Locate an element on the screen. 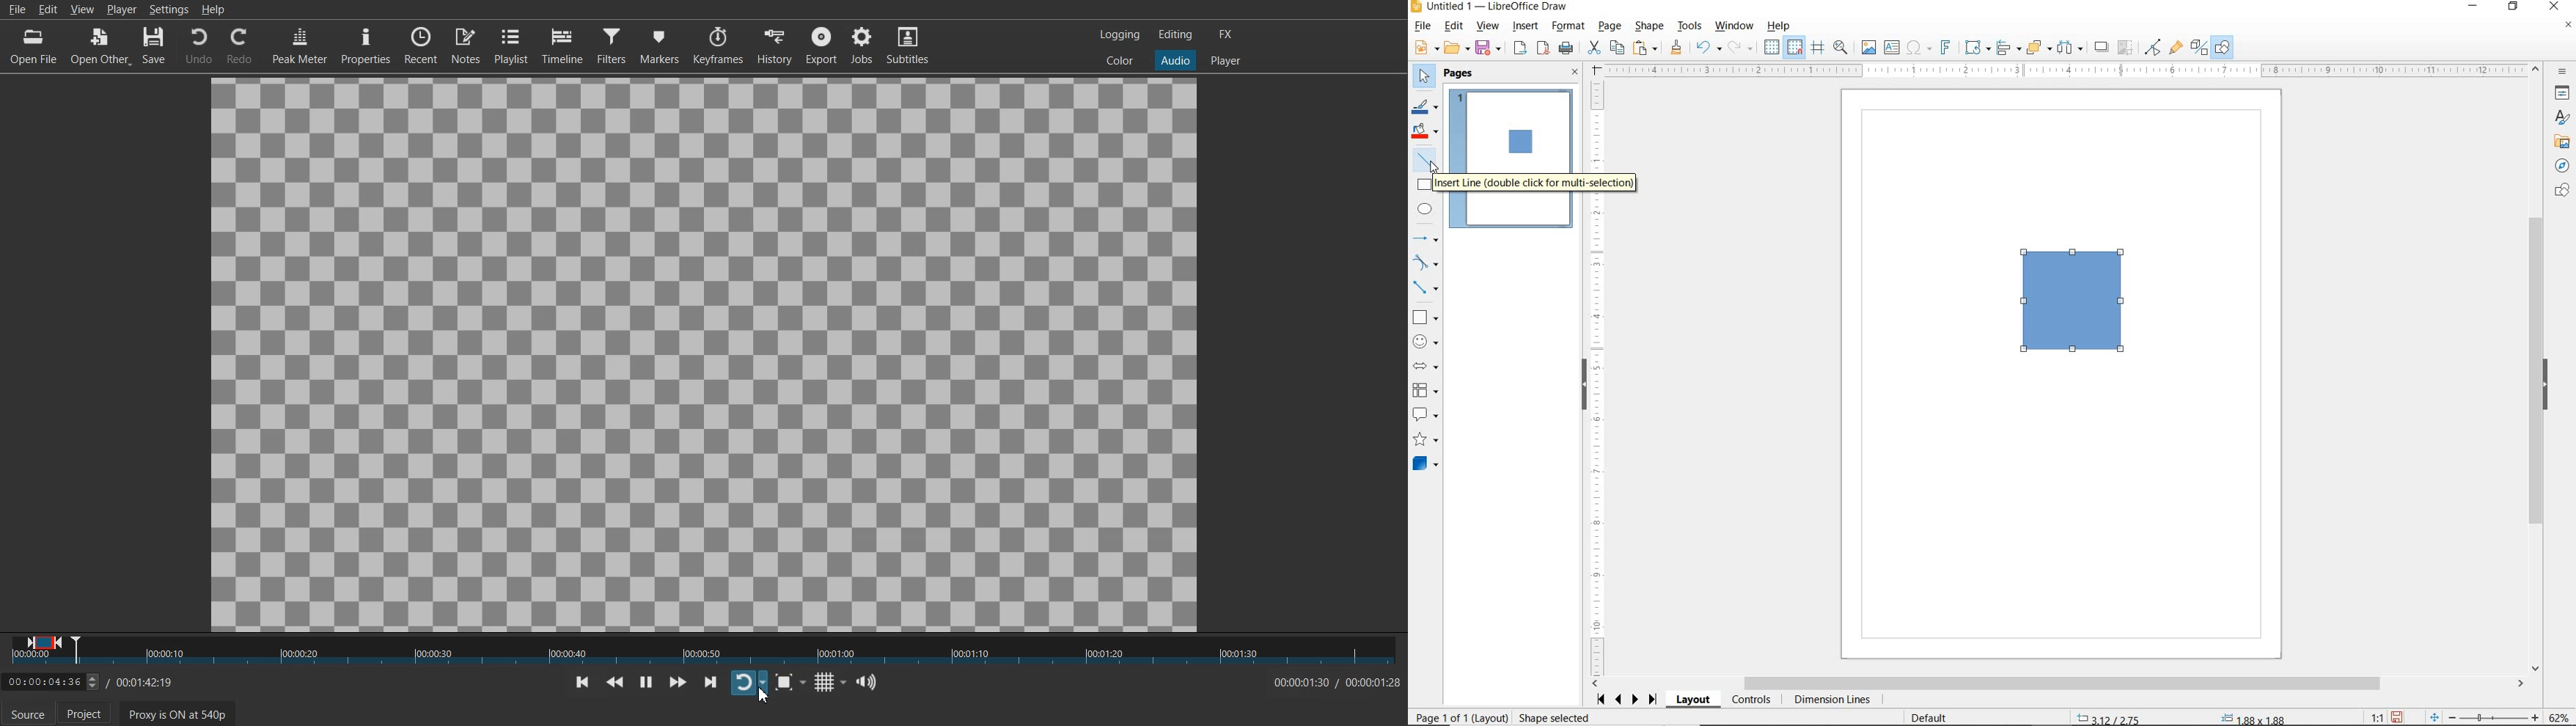 The image size is (2576, 728). SCALING FACTOR is located at coordinates (2372, 714).